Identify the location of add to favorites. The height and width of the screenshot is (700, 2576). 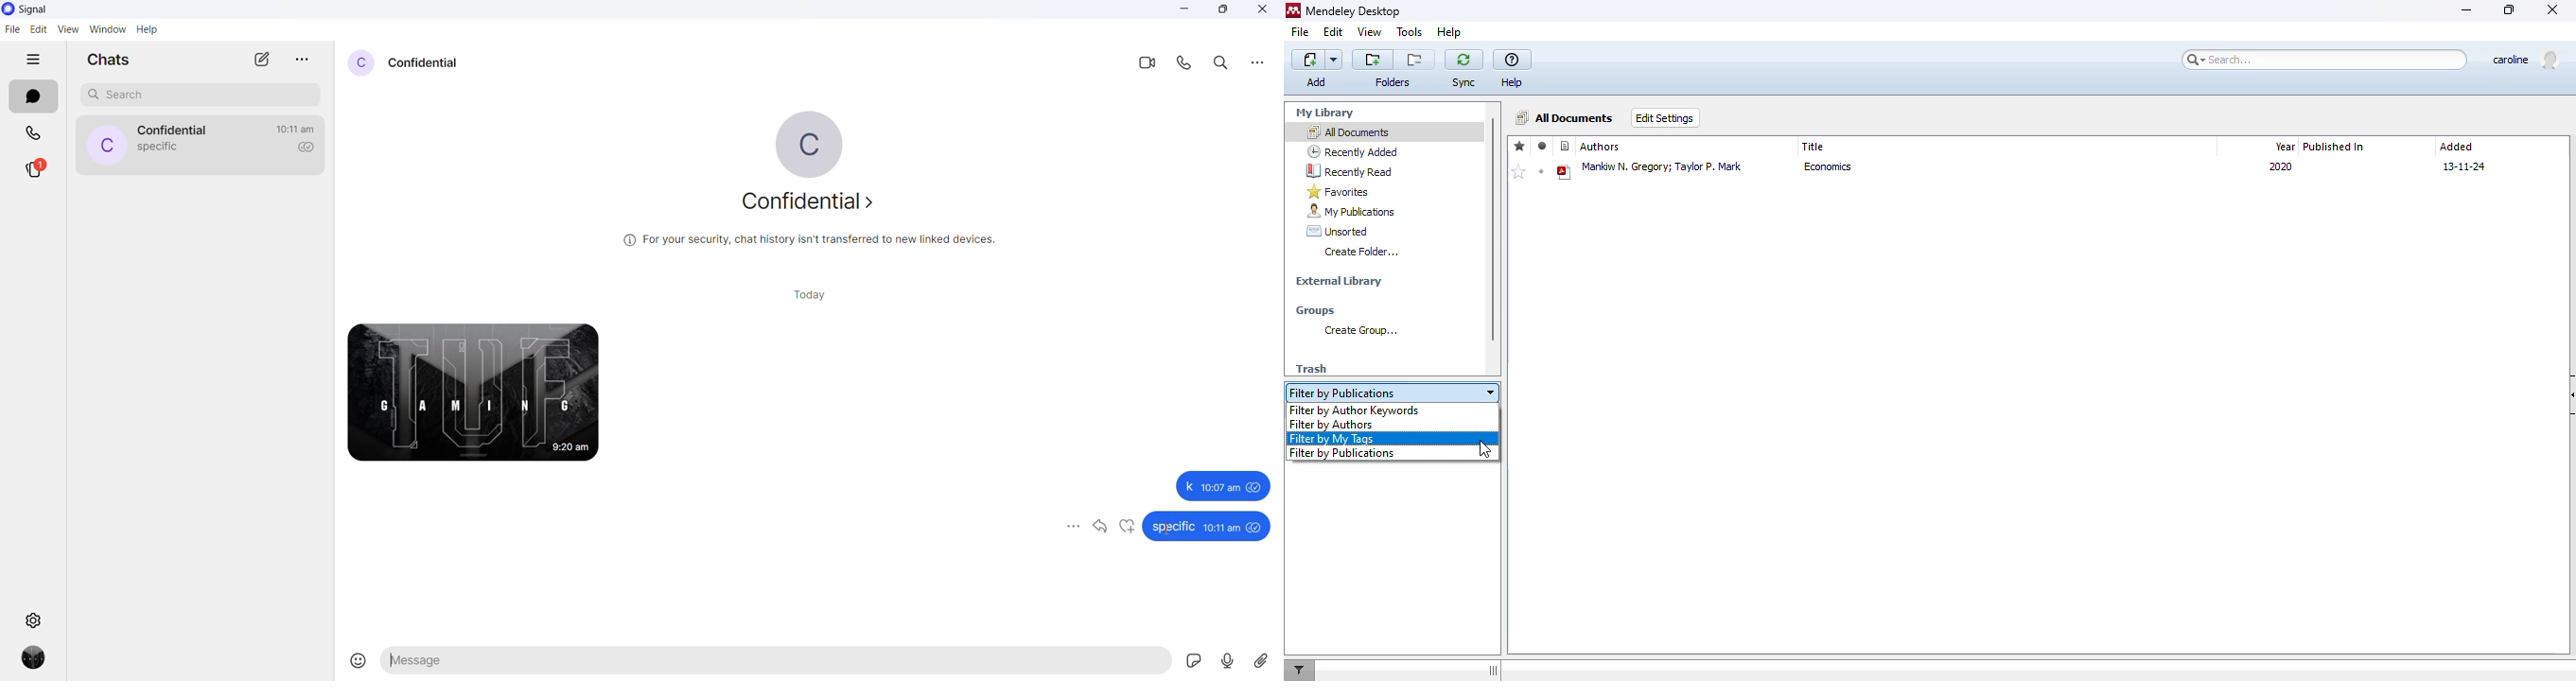
(1518, 172).